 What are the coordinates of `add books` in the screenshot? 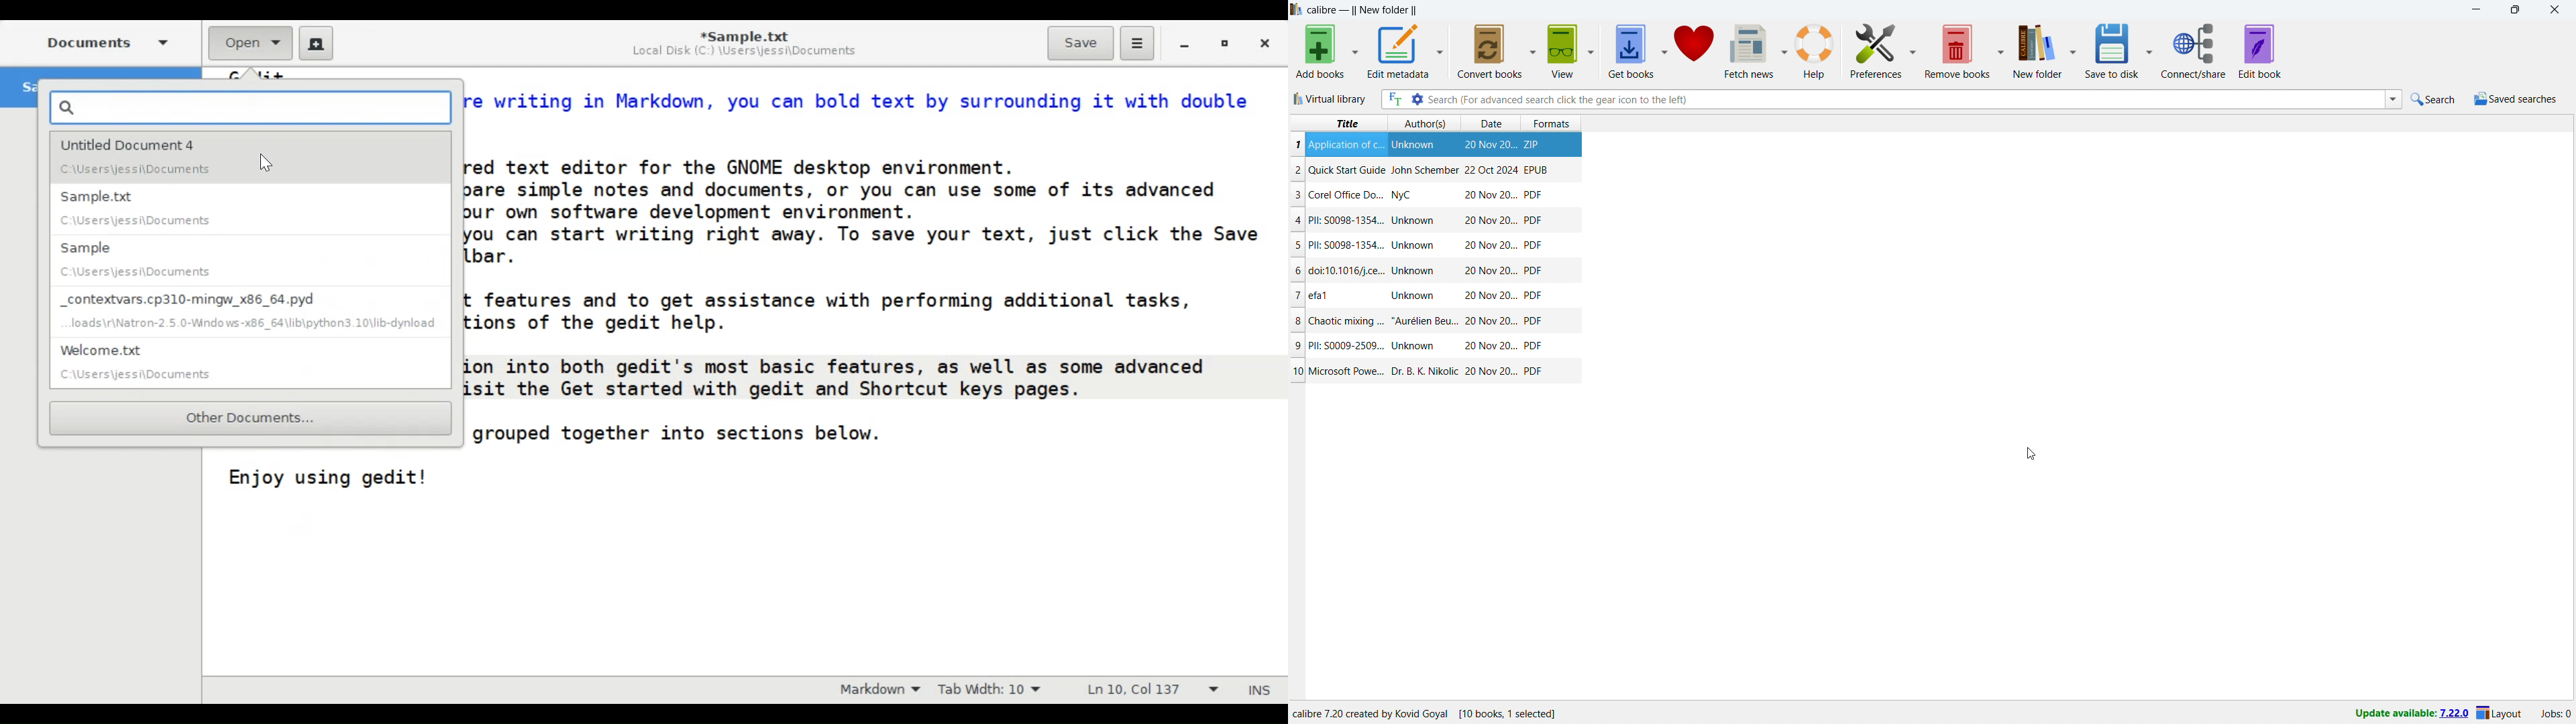 It's located at (1321, 52).